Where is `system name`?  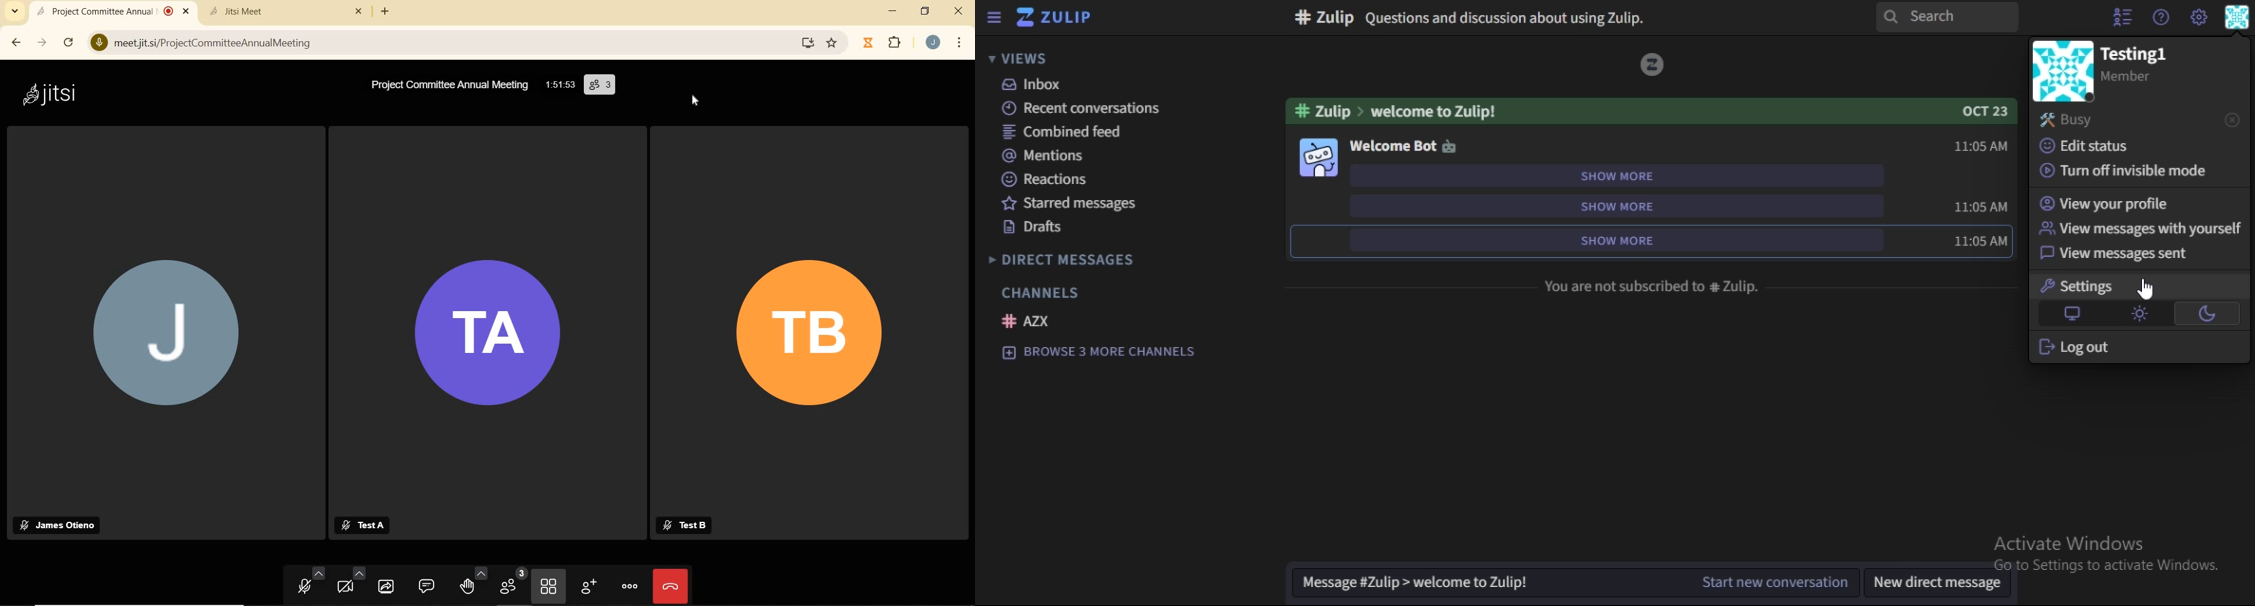 system name is located at coordinates (55, 96).